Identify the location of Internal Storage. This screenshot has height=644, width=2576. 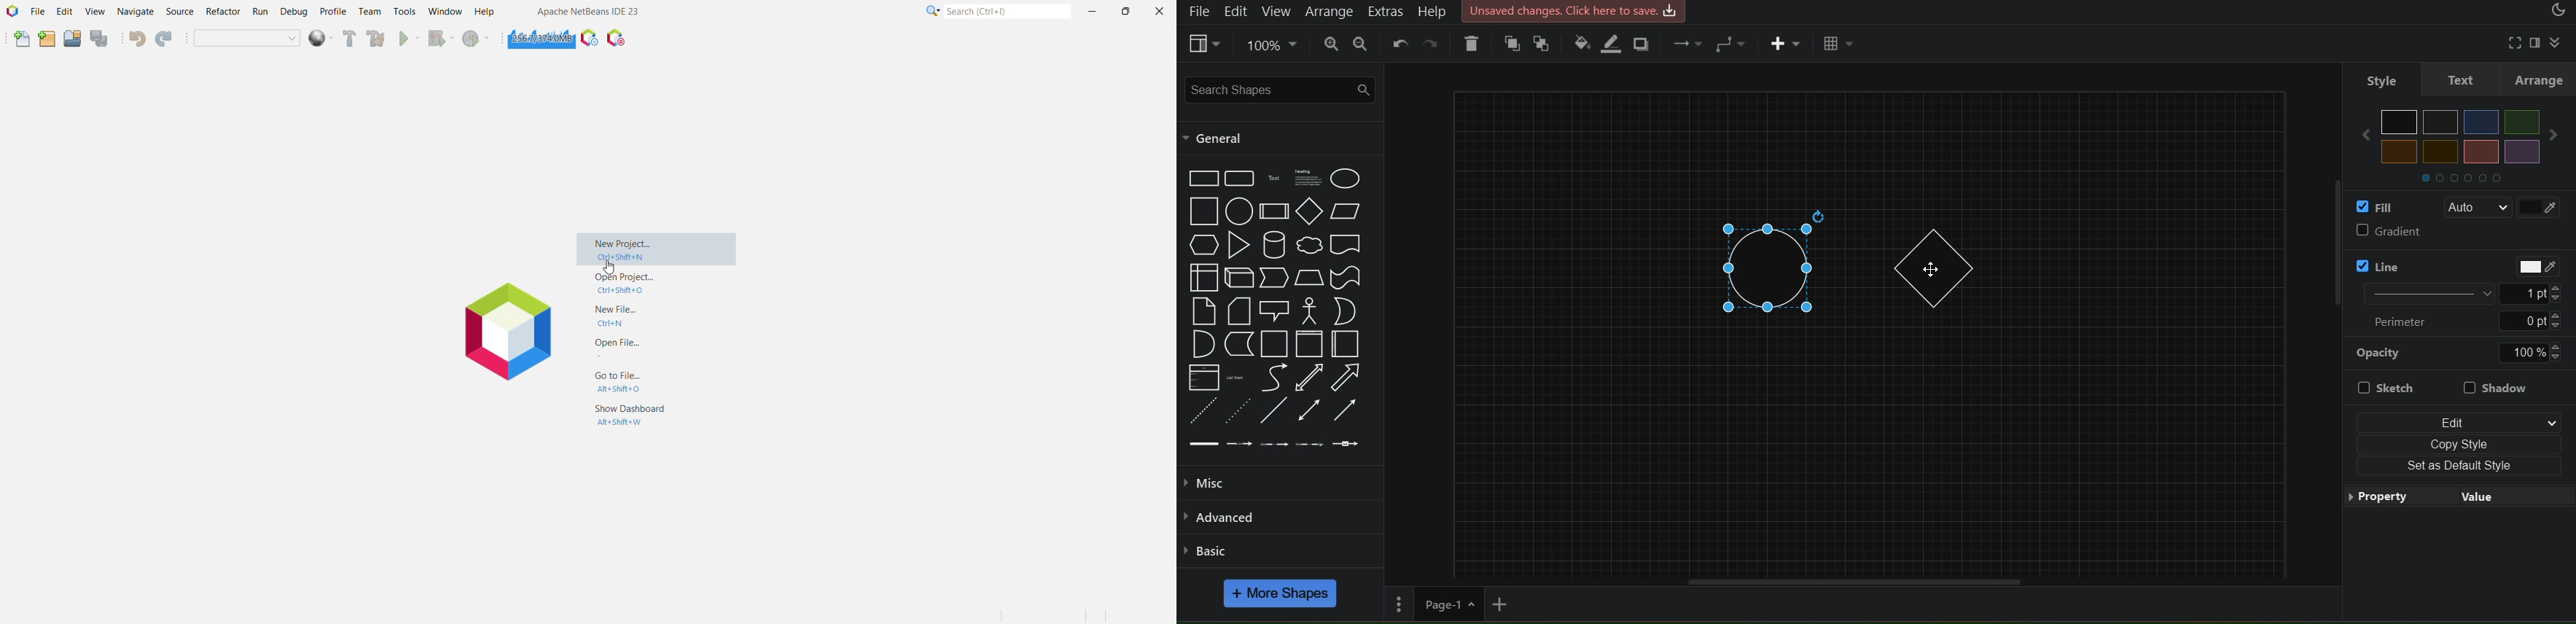
(1203, 277).